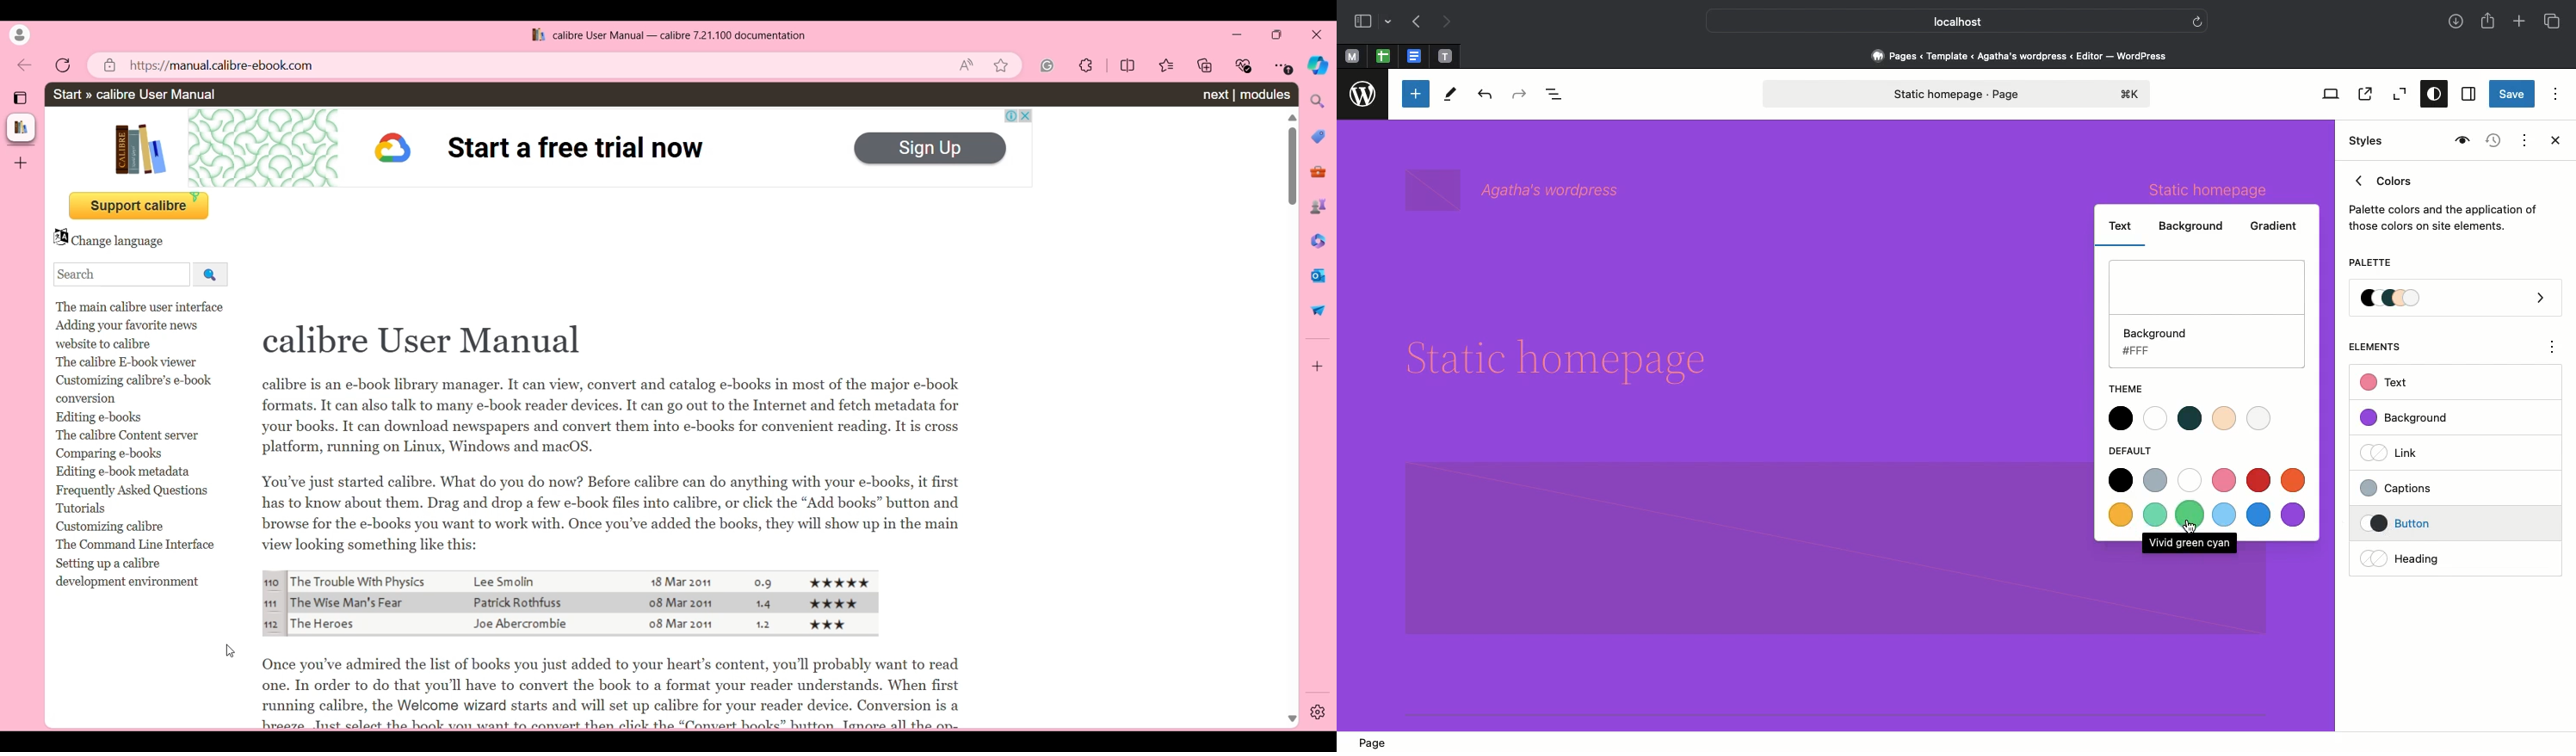  What do you see at coordinates (2552, 142) in the screenshot?
I see `Close` at bounding box center [2552, 142].